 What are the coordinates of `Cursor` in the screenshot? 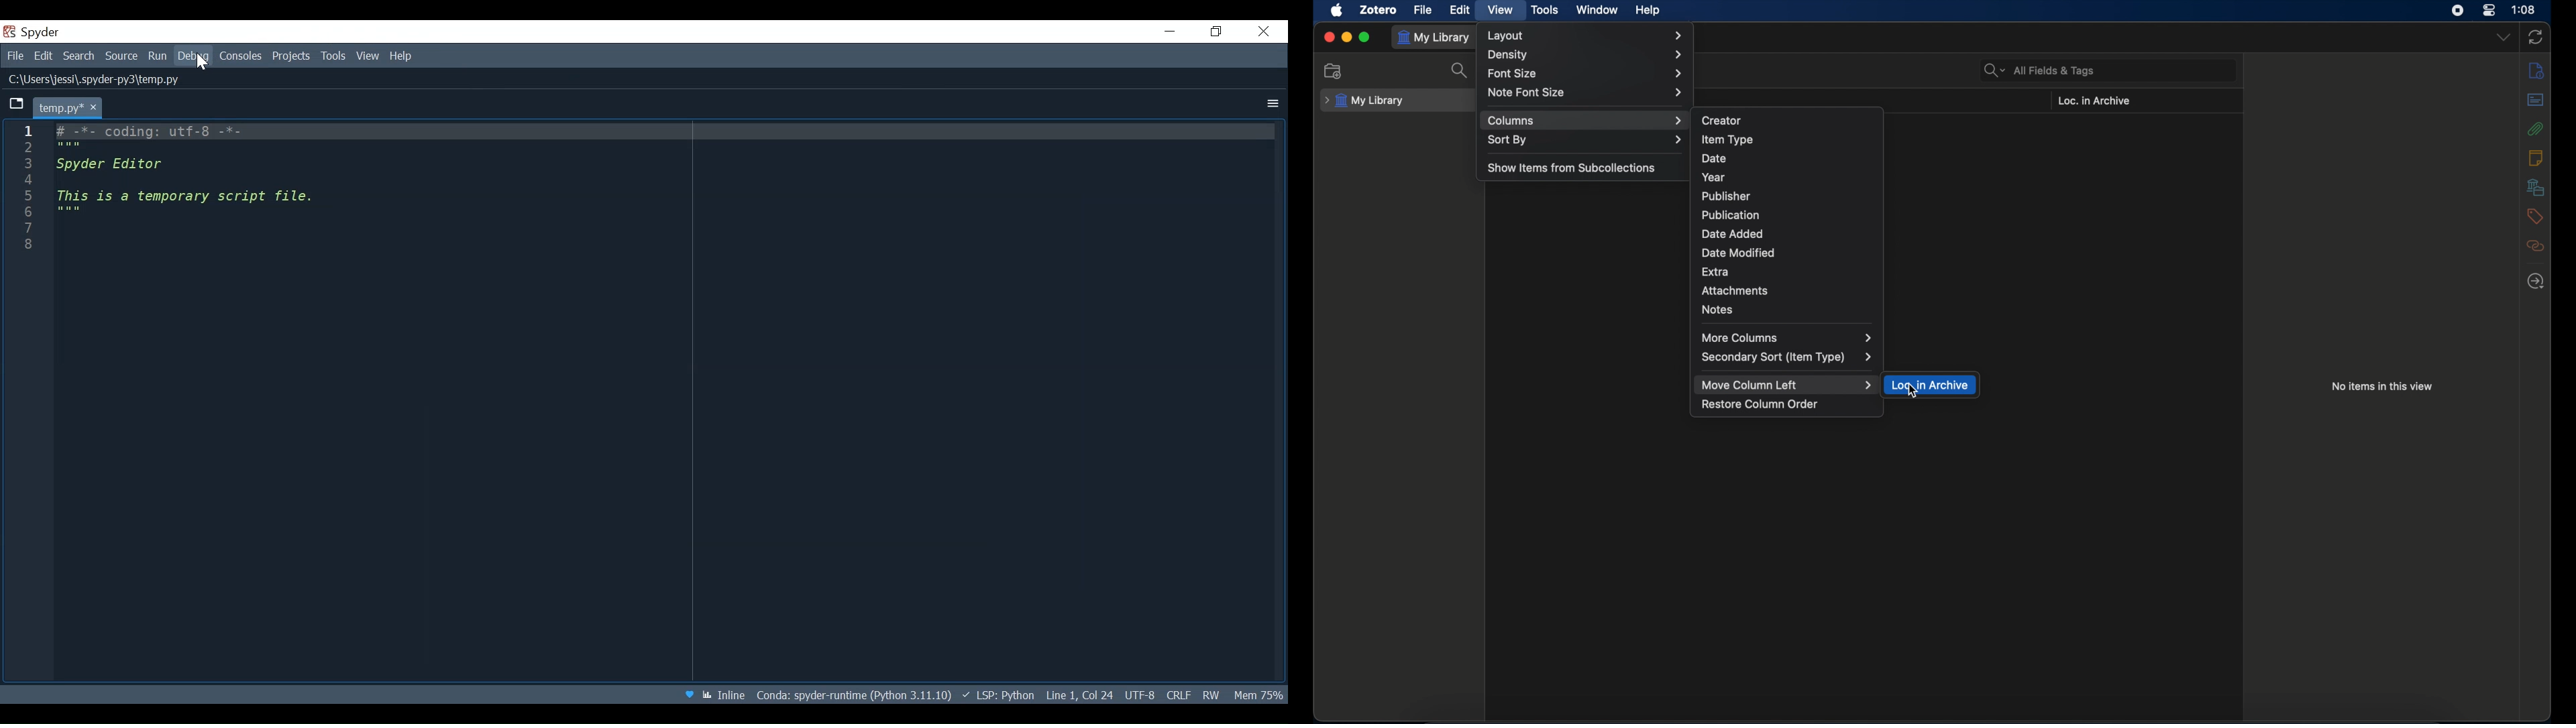 It's located at (200, 62).